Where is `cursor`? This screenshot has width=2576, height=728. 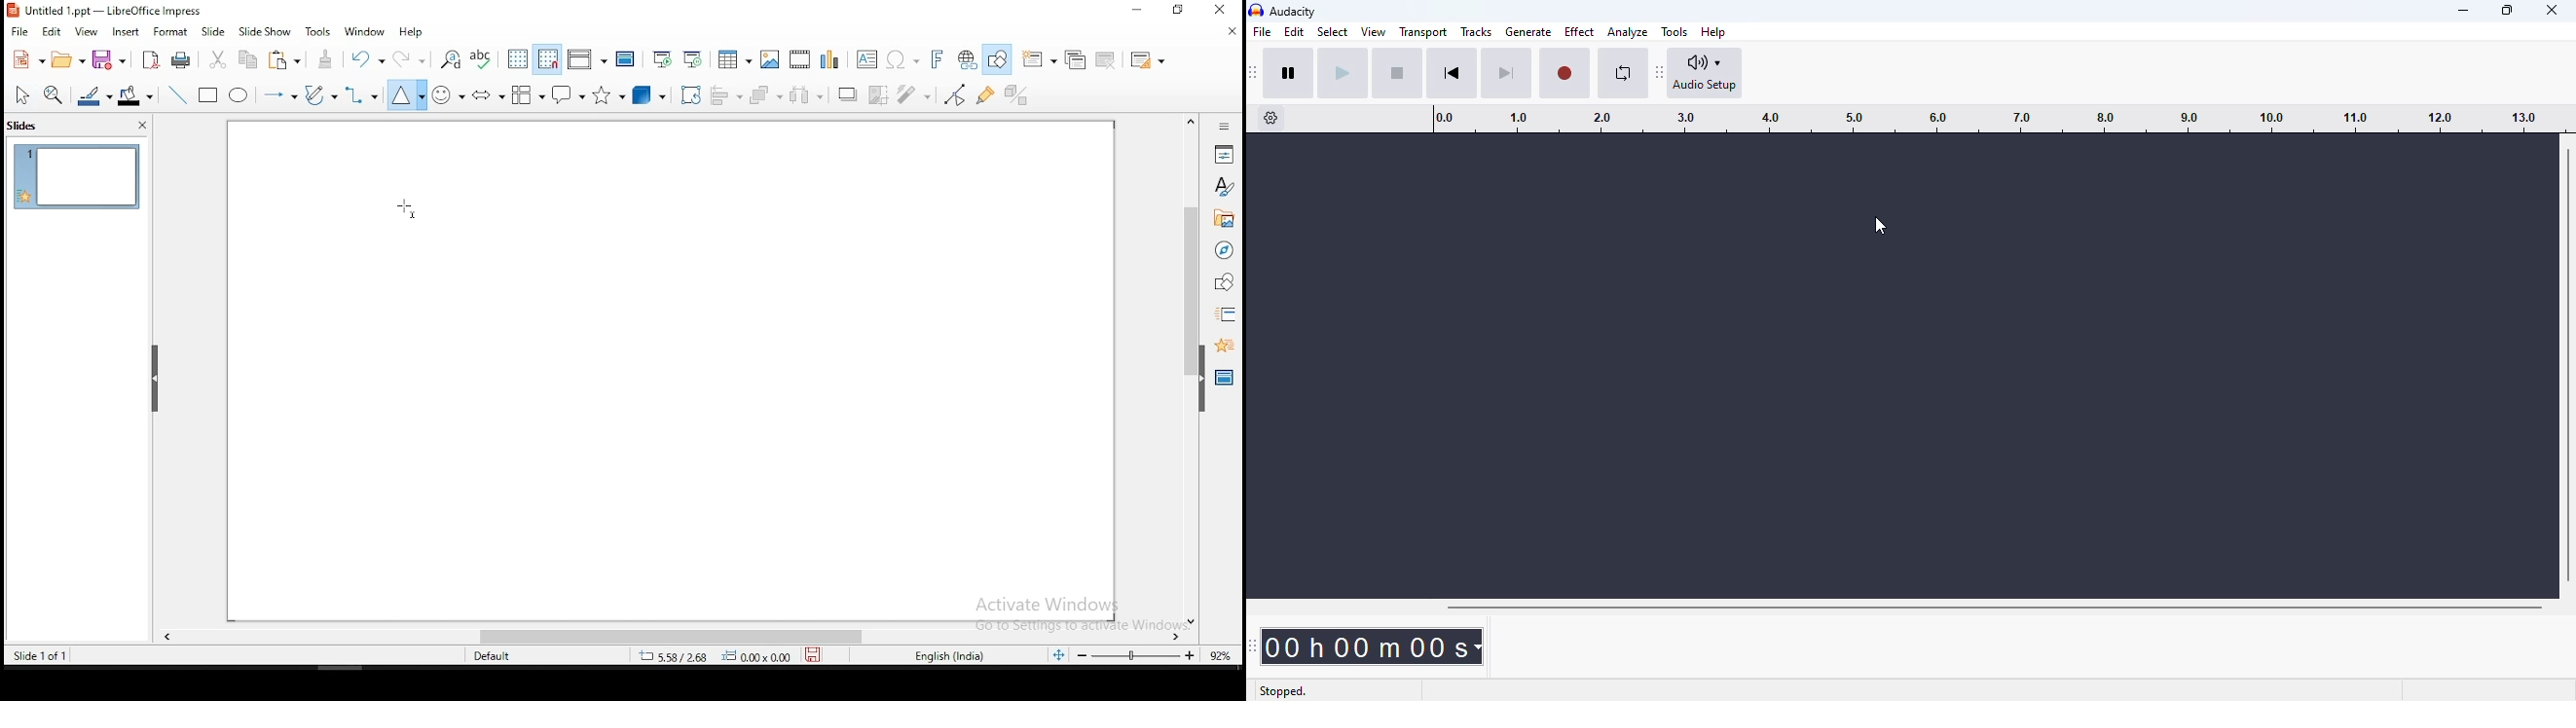
cursor is located at coordinates (1880, 226).